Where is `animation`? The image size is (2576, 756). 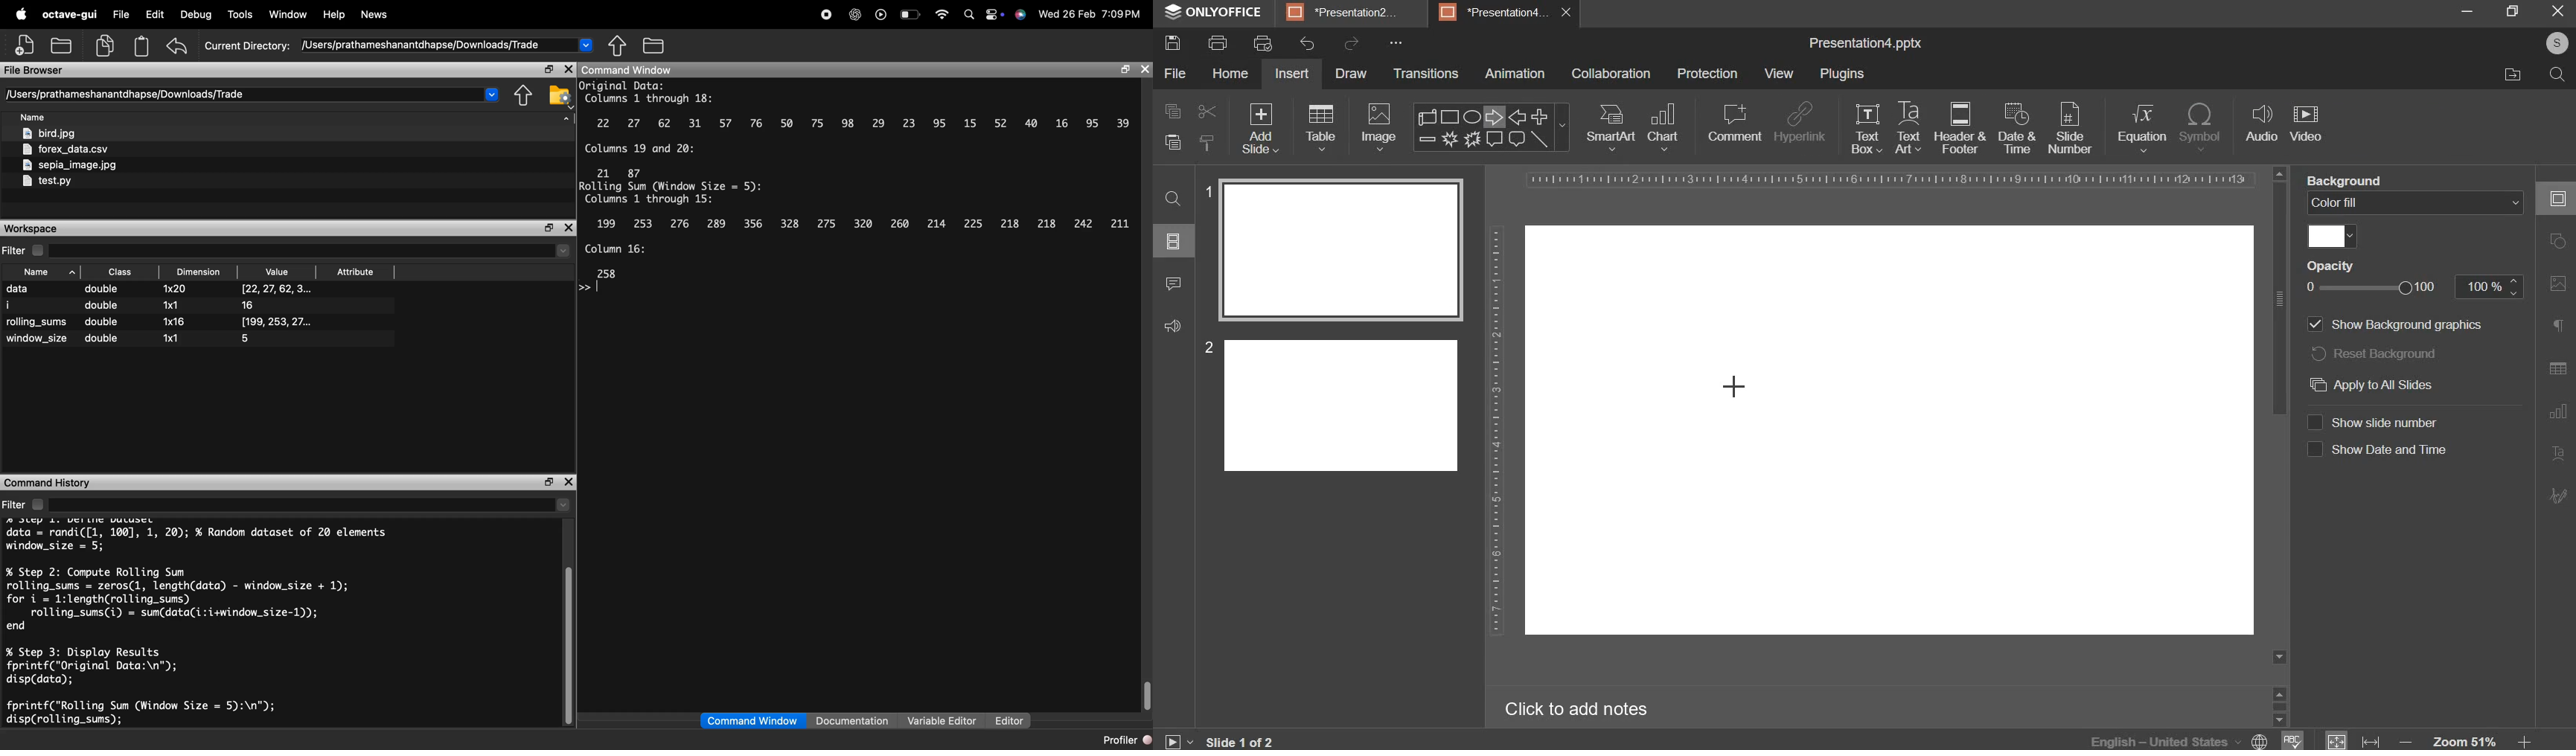 animation is located at coordinates (1514, 75).